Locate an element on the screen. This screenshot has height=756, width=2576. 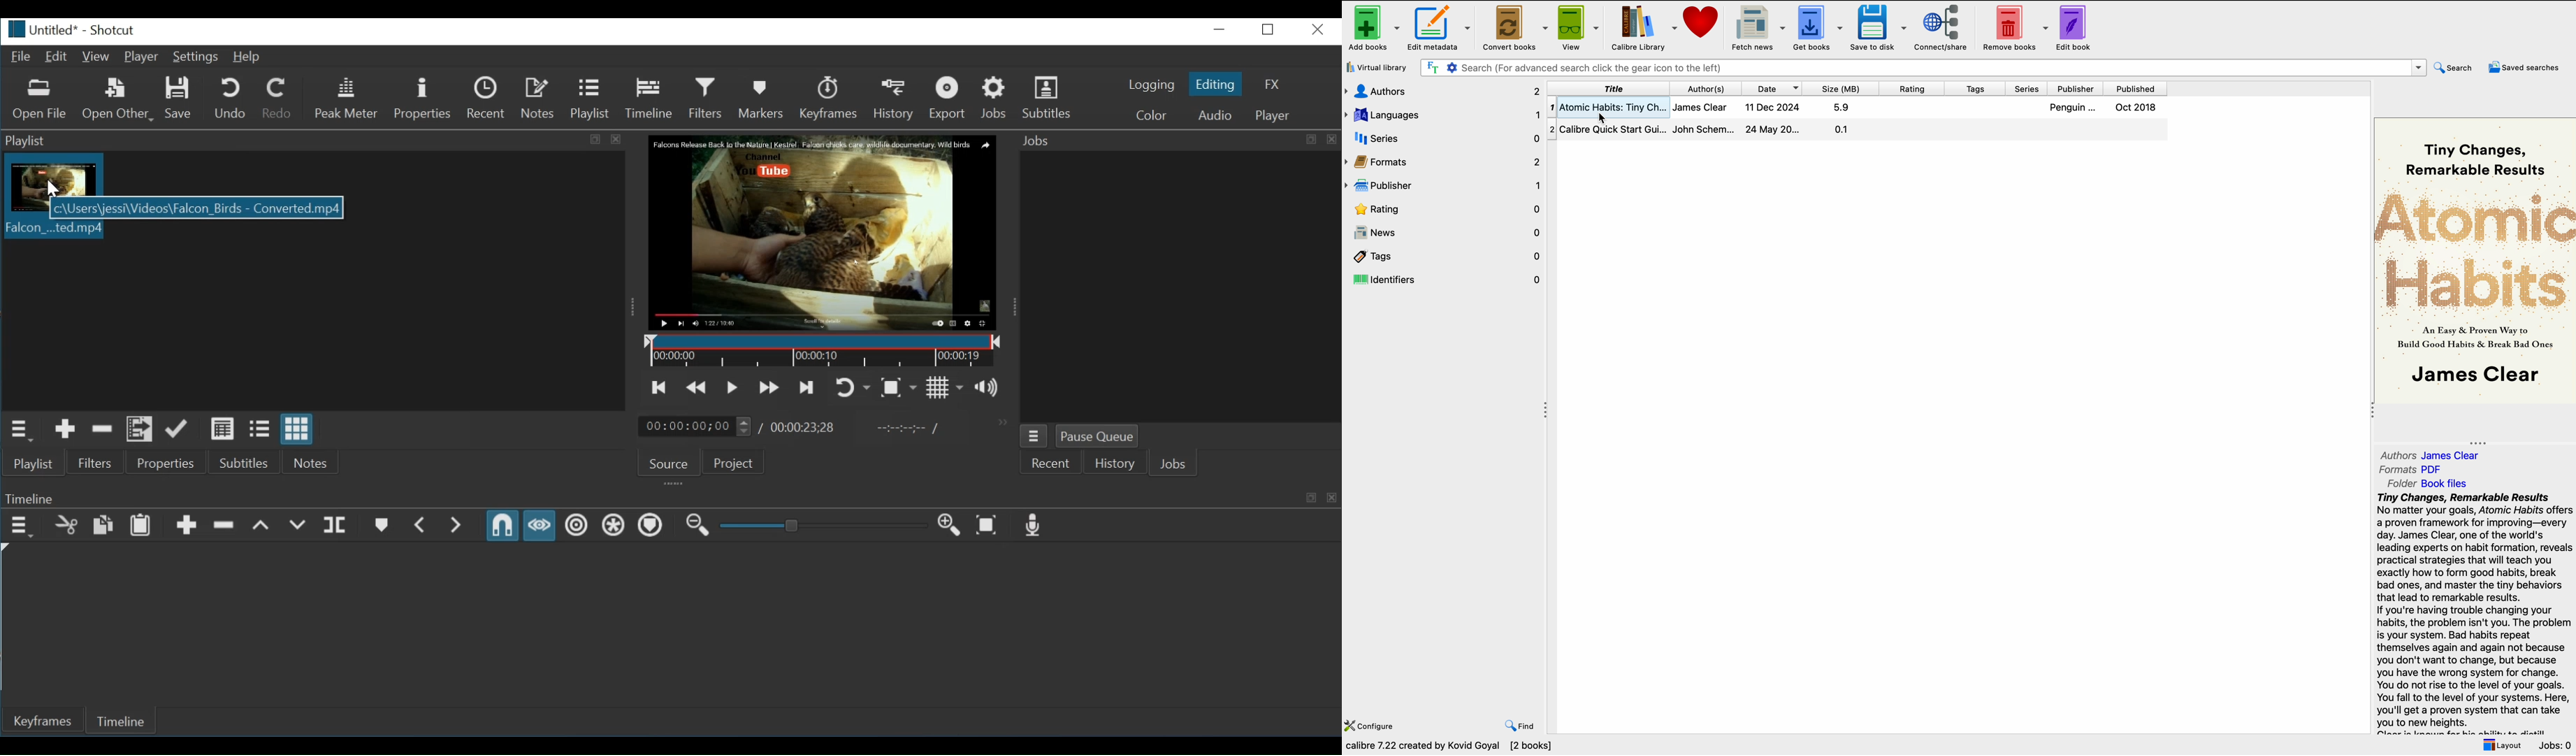
Cut is located at coordinates (66, 525).